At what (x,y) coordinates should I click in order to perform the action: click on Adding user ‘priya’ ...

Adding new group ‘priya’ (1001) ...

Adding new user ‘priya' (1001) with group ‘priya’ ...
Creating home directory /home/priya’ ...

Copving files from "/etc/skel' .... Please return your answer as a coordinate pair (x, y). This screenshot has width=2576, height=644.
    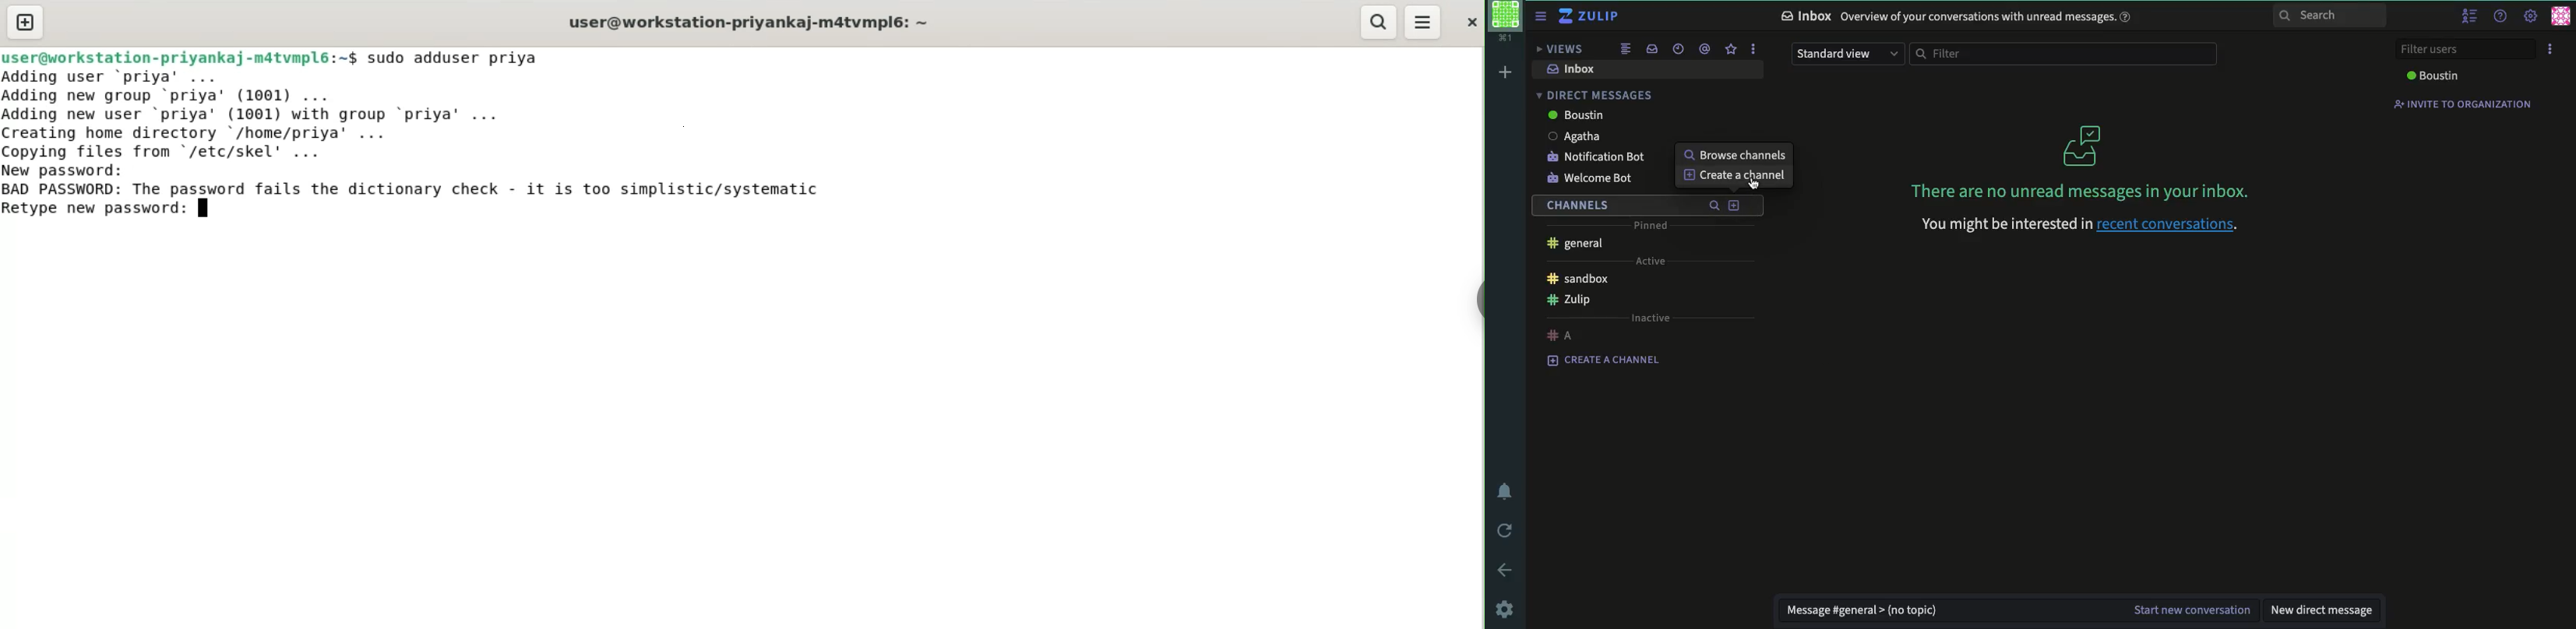
    Looking at the image, I should click on (301, 113).